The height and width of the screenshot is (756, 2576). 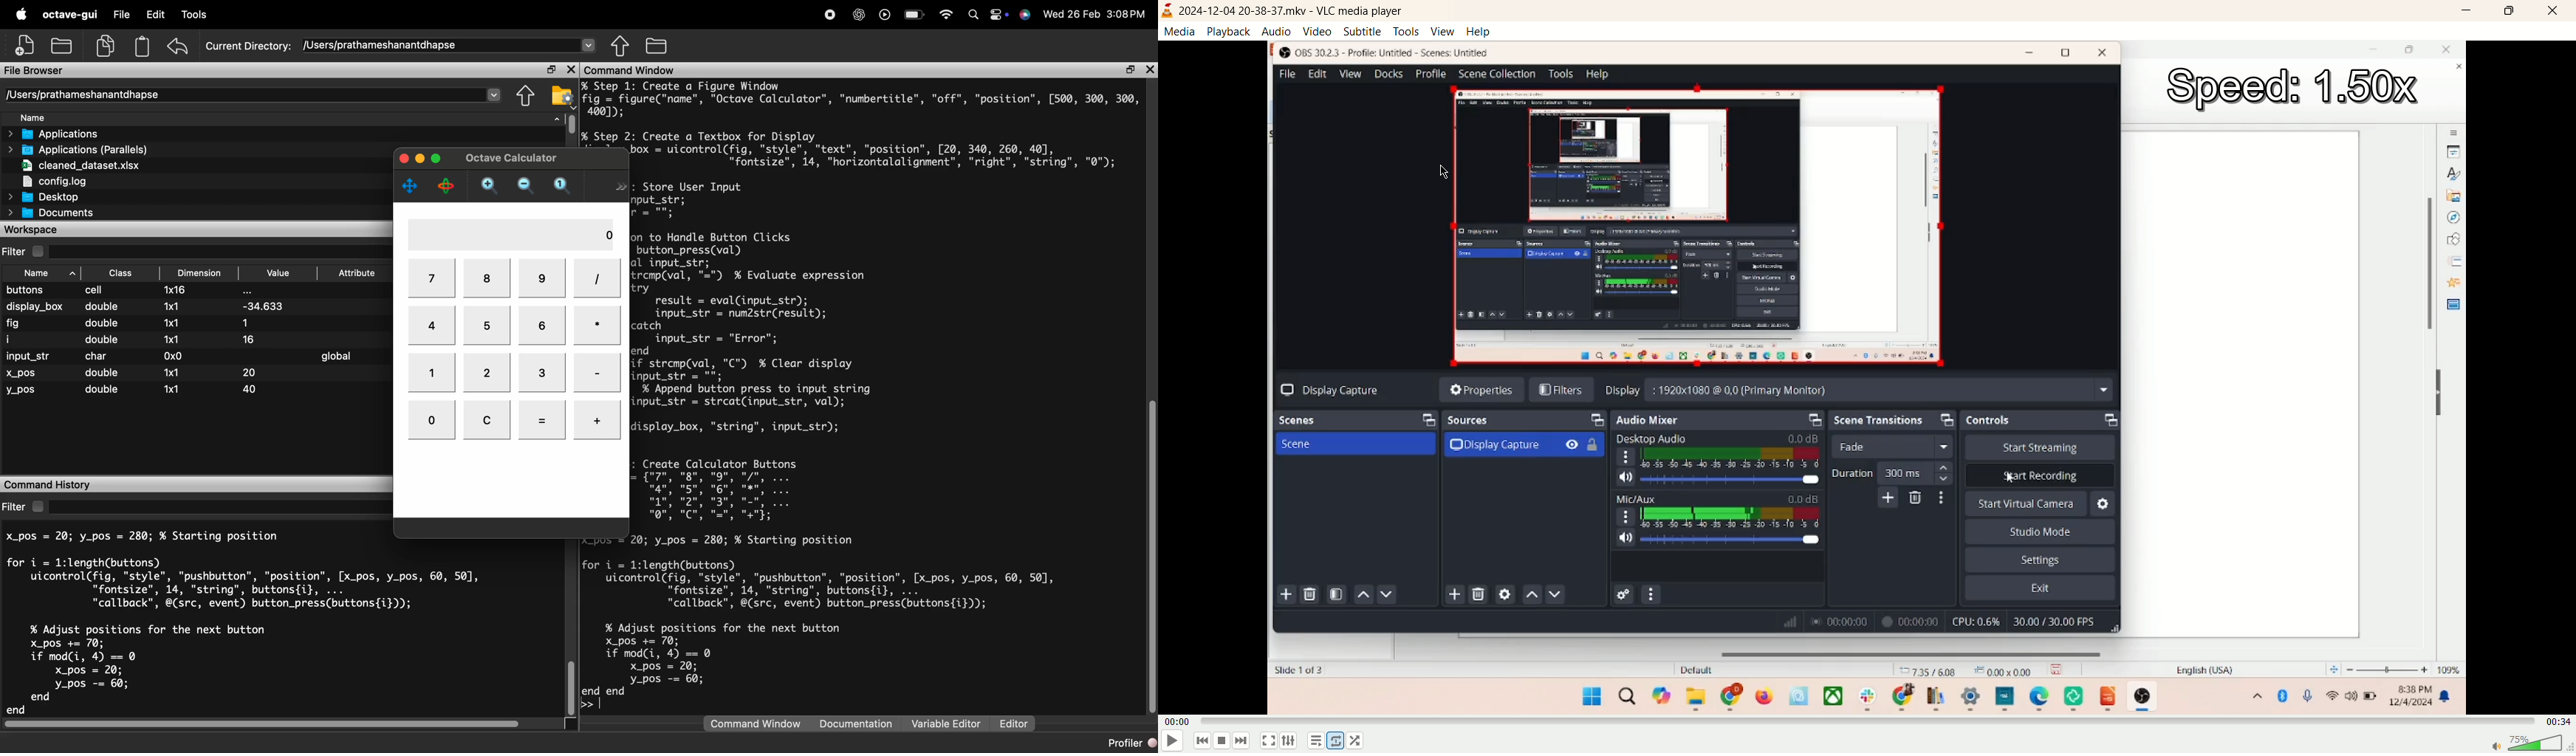 I want to click on total time, so click(x=2557, y=721).